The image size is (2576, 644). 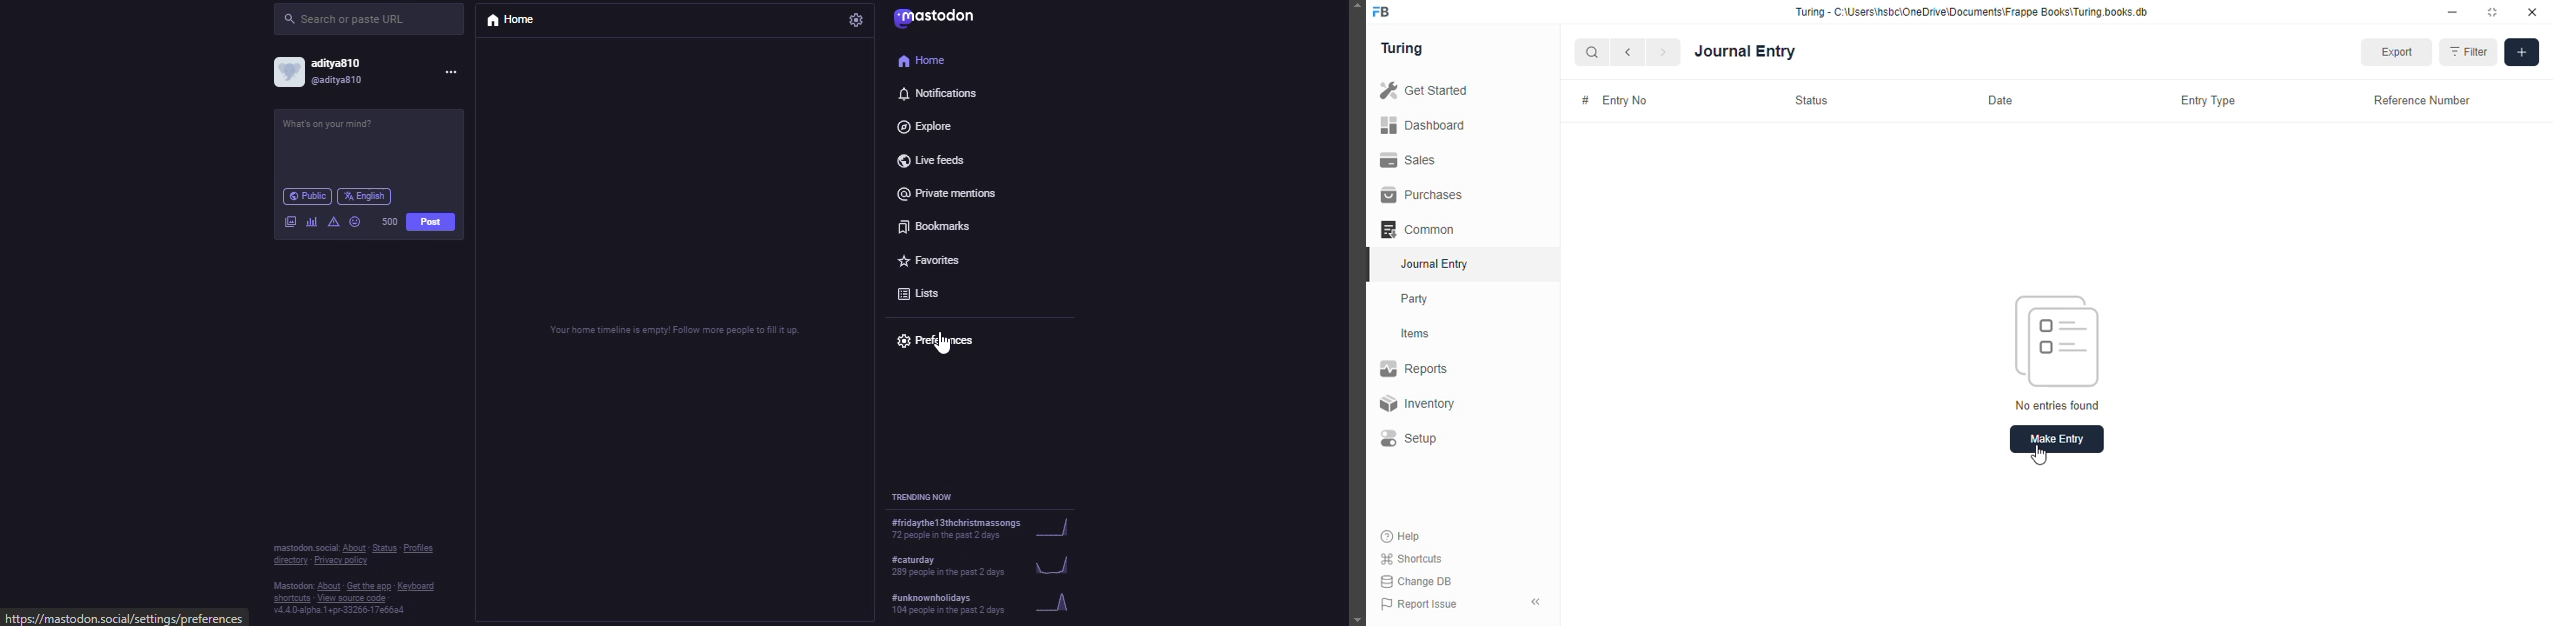 I want to click on toggle sidebar, so click(x=1537, y=602).